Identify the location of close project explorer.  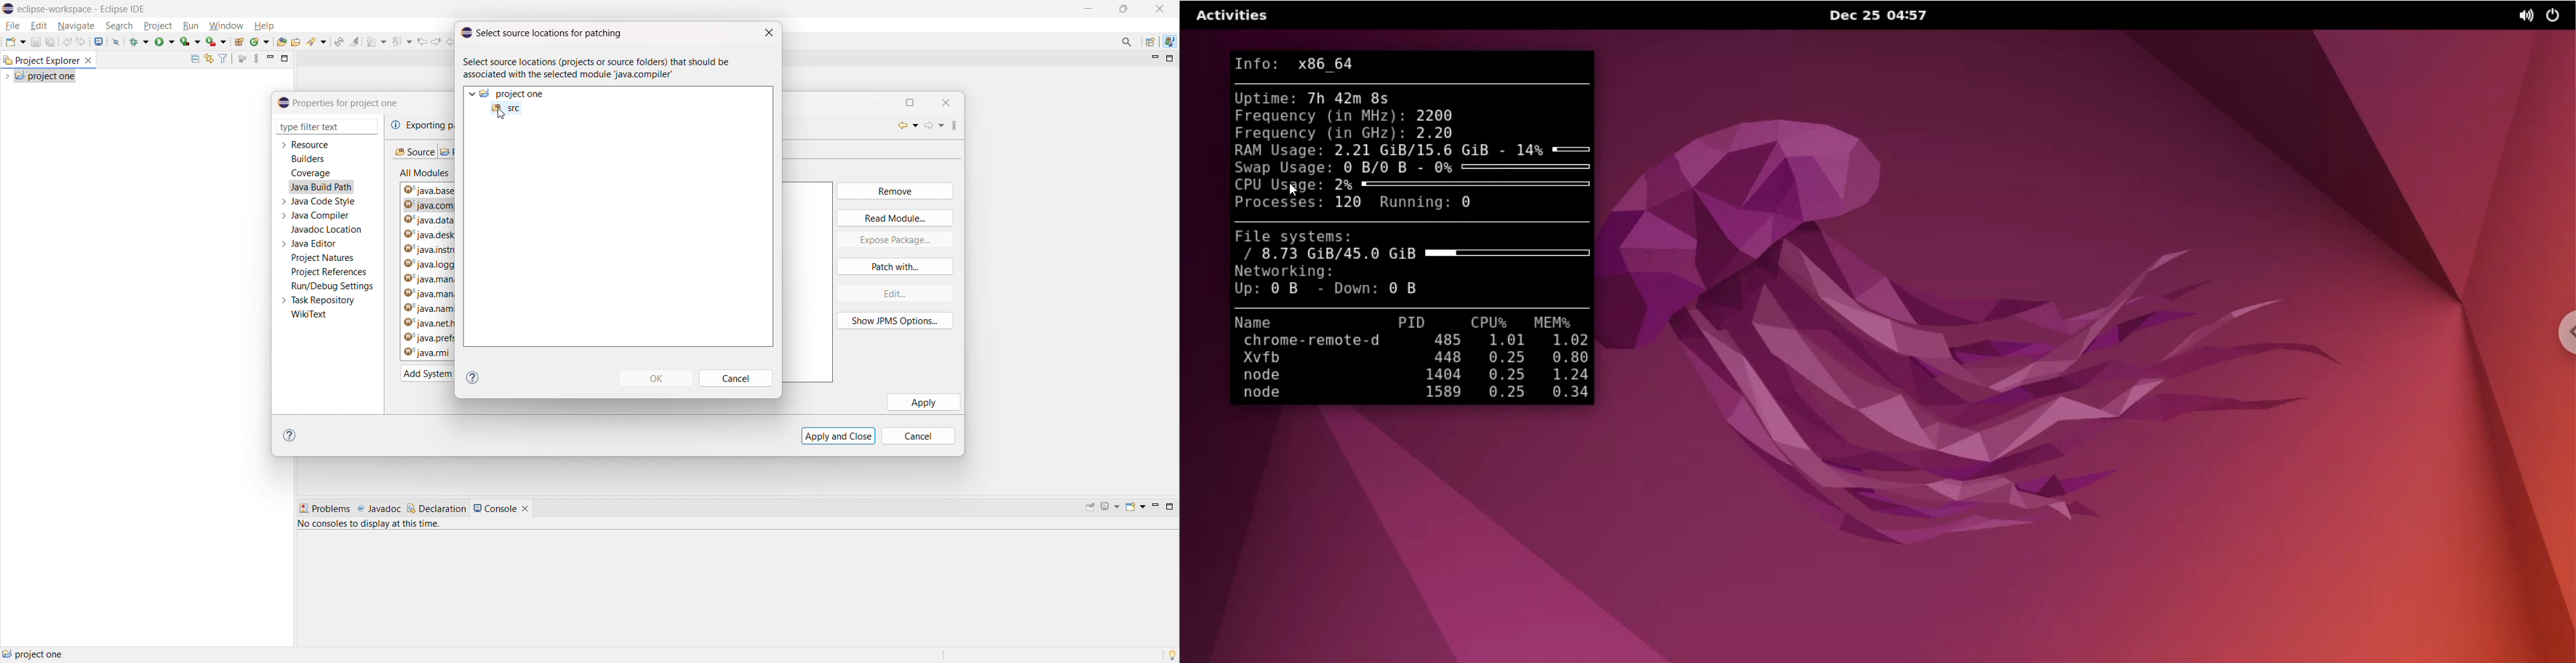
(88, 61).